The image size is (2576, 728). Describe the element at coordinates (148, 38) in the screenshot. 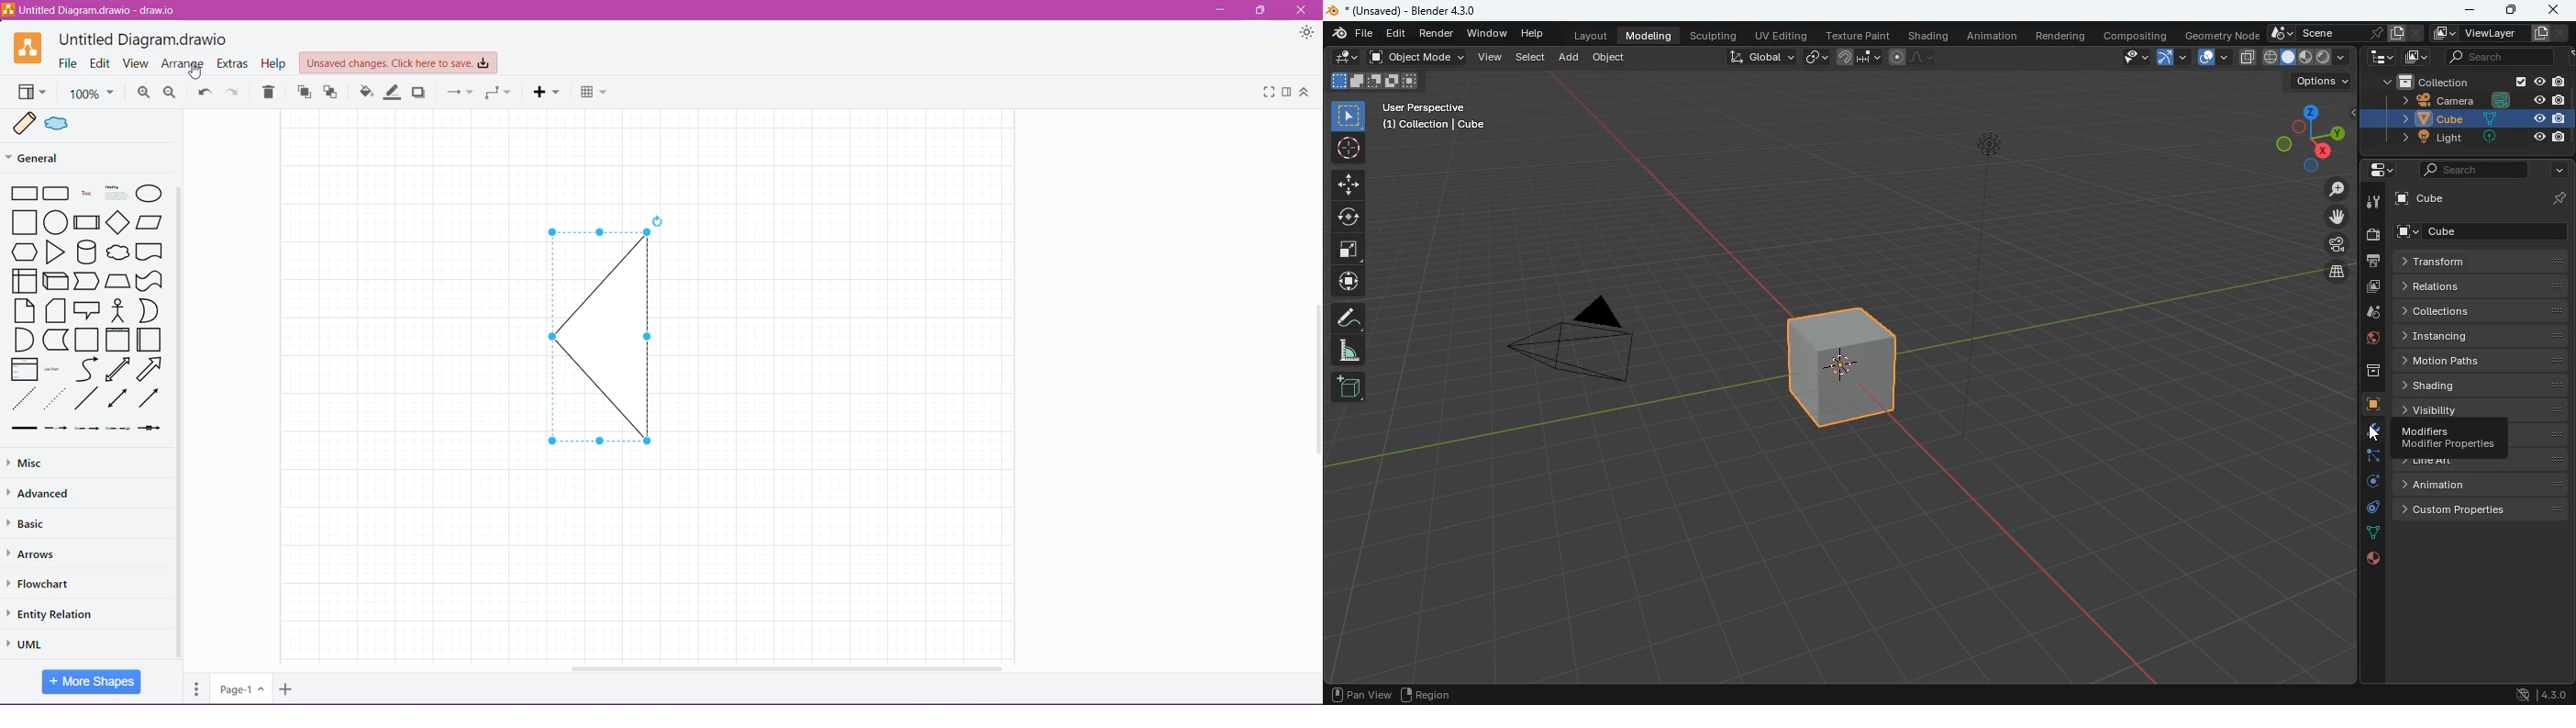

I see `Untitled Diagram.draw.io` at that location.